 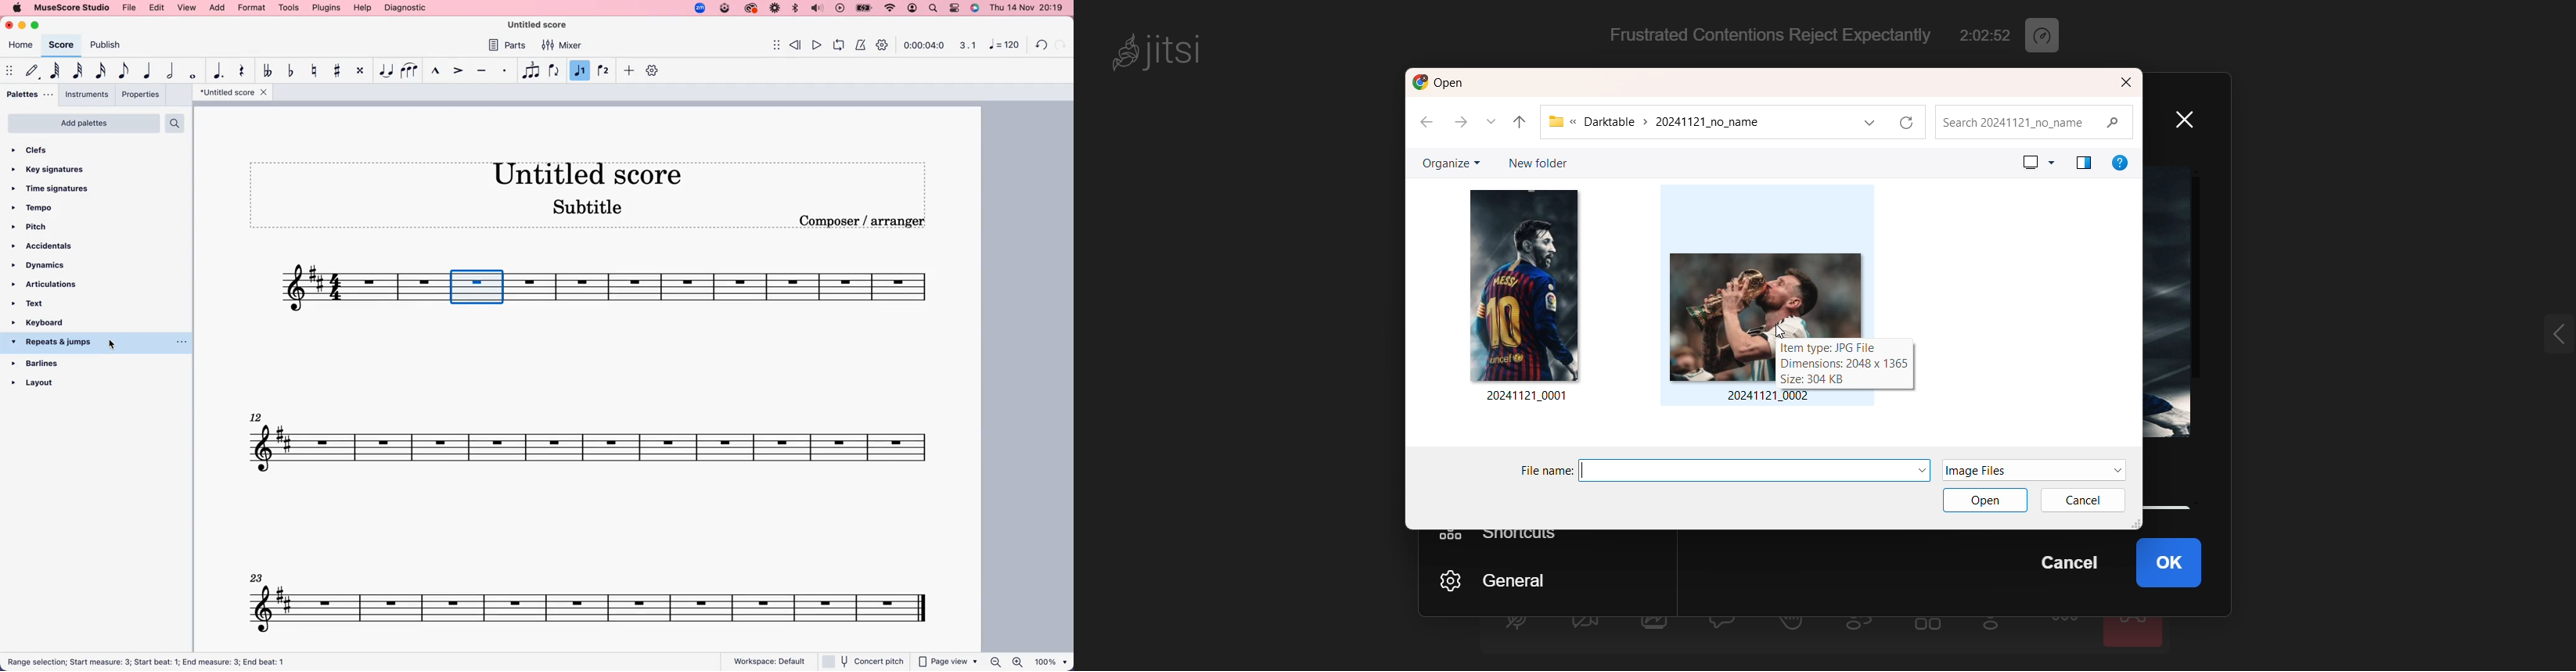 What do you see at coordinates (1026, 7) in the screenshot?
I see `date` at bounding box center [1026, 7].